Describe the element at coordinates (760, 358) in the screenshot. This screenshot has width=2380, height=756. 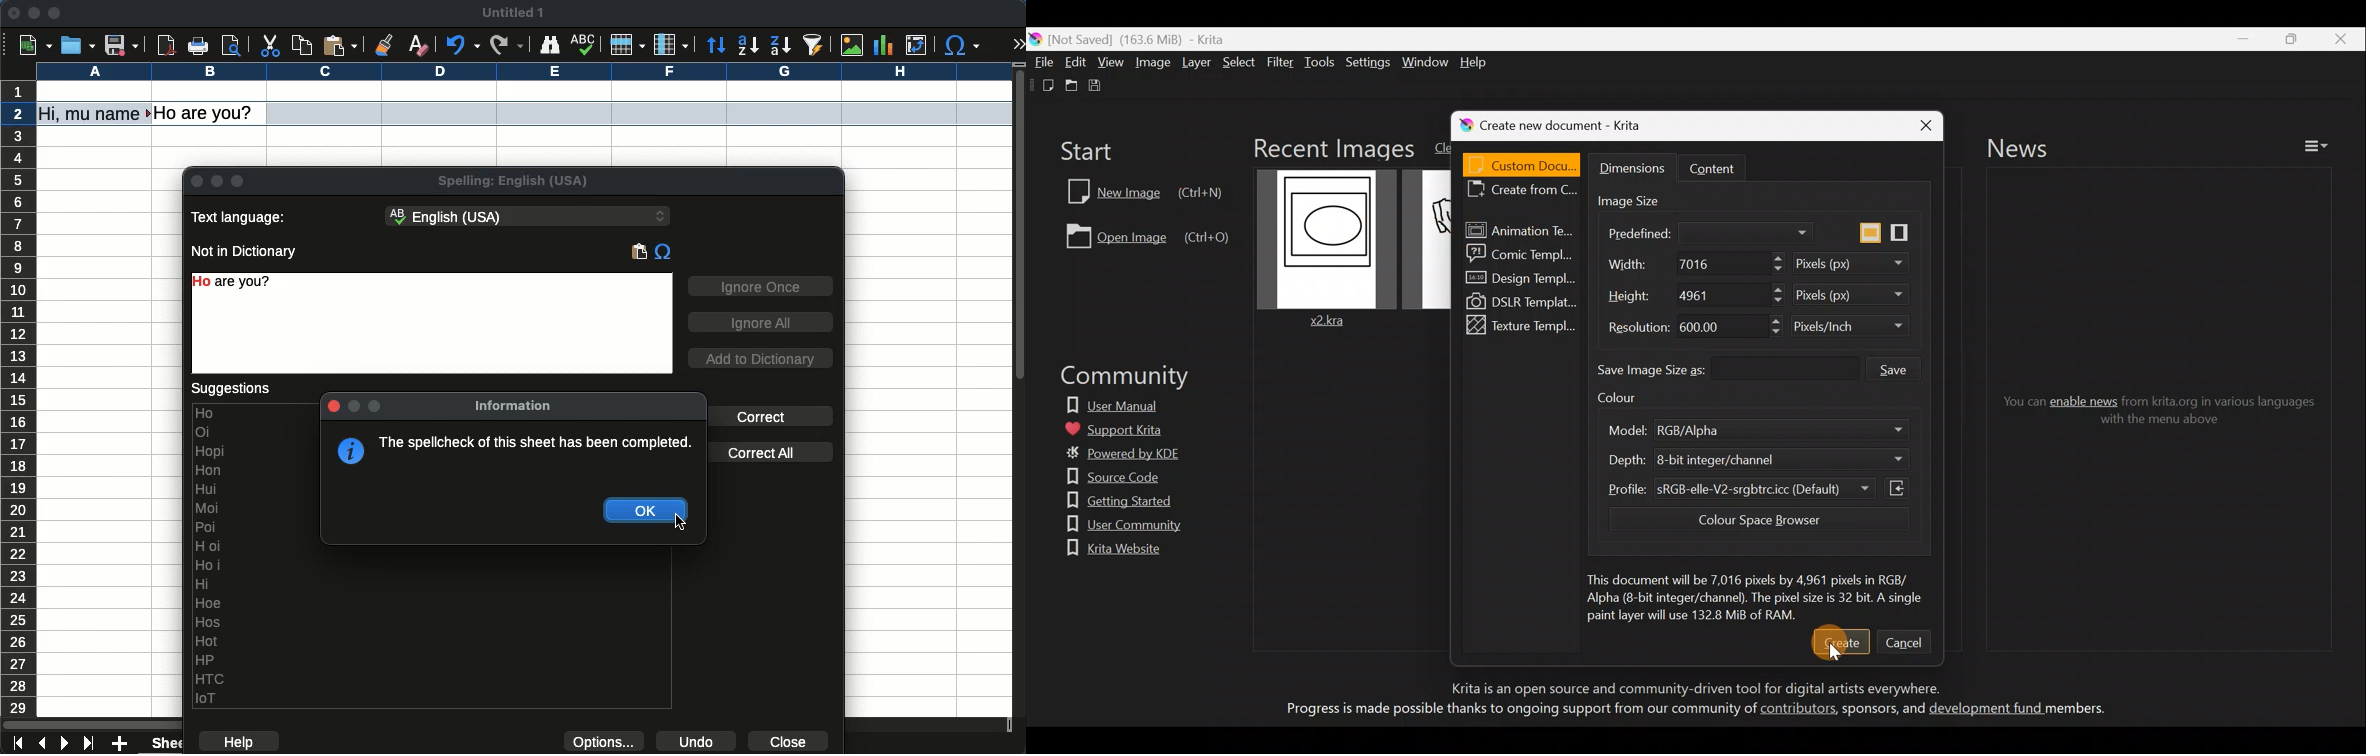
I see `add to dictionary` at that location.